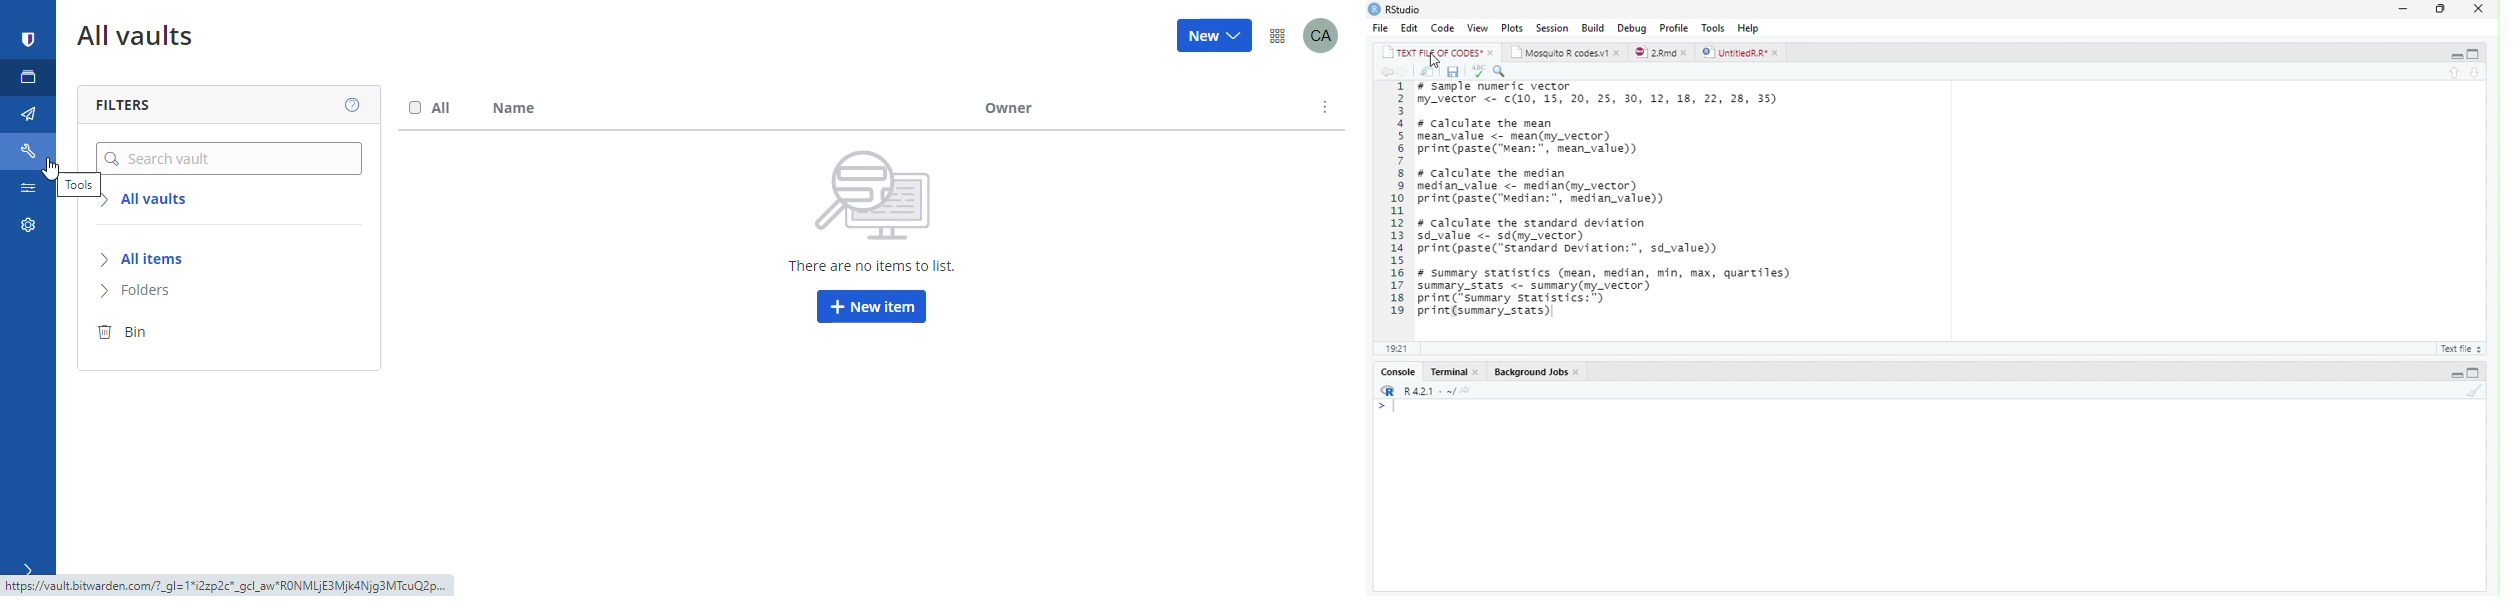 The height and width of the screenshot is (616, 2520). I want to click on close, so click(2483, 8).